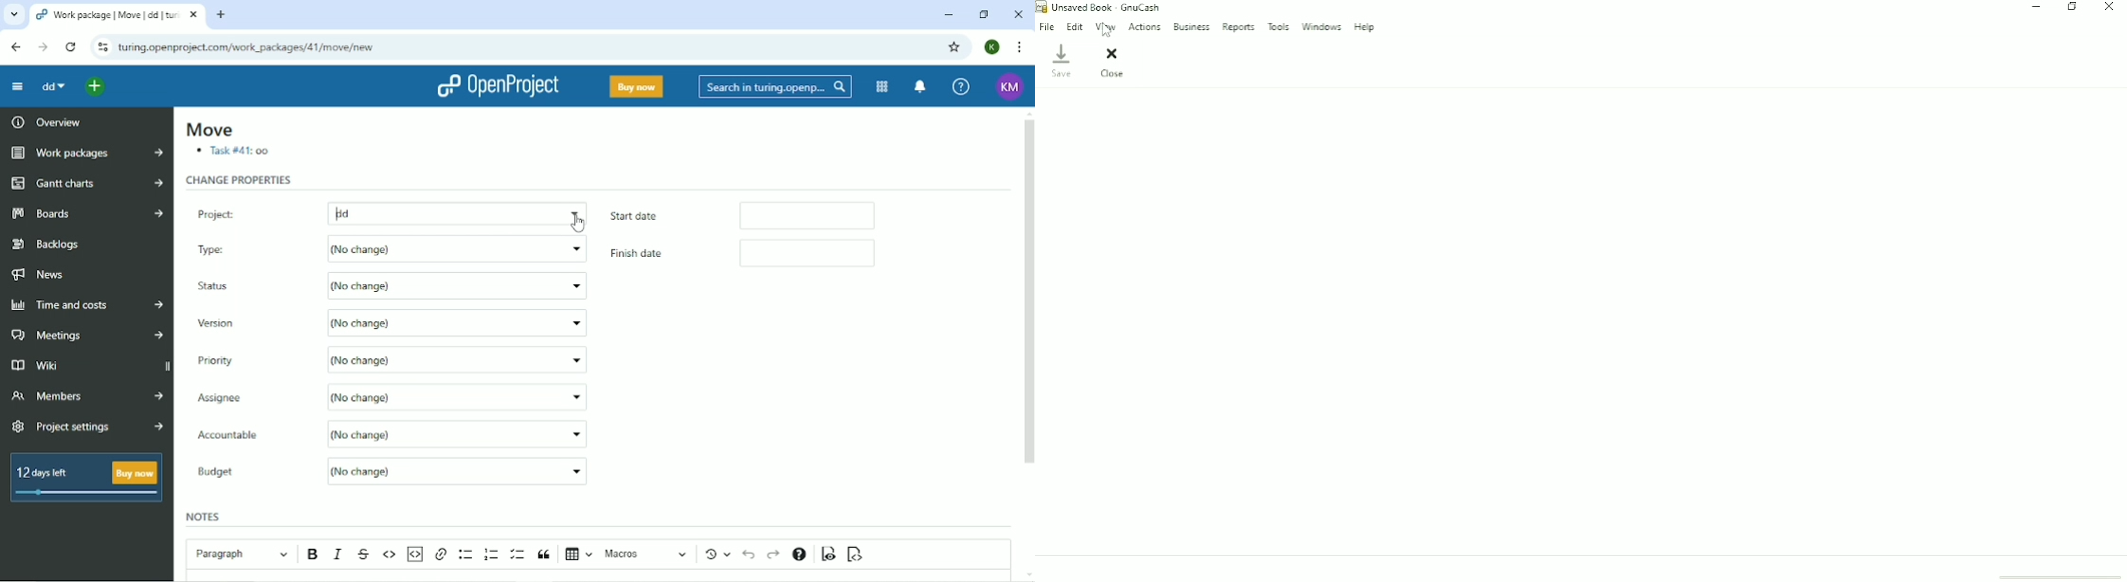 This screenshot has height=588, width=2128. What do you see at coordinates (87, 427) in the screenshot?
I see `Project settings` at bounding box center [87, 427].